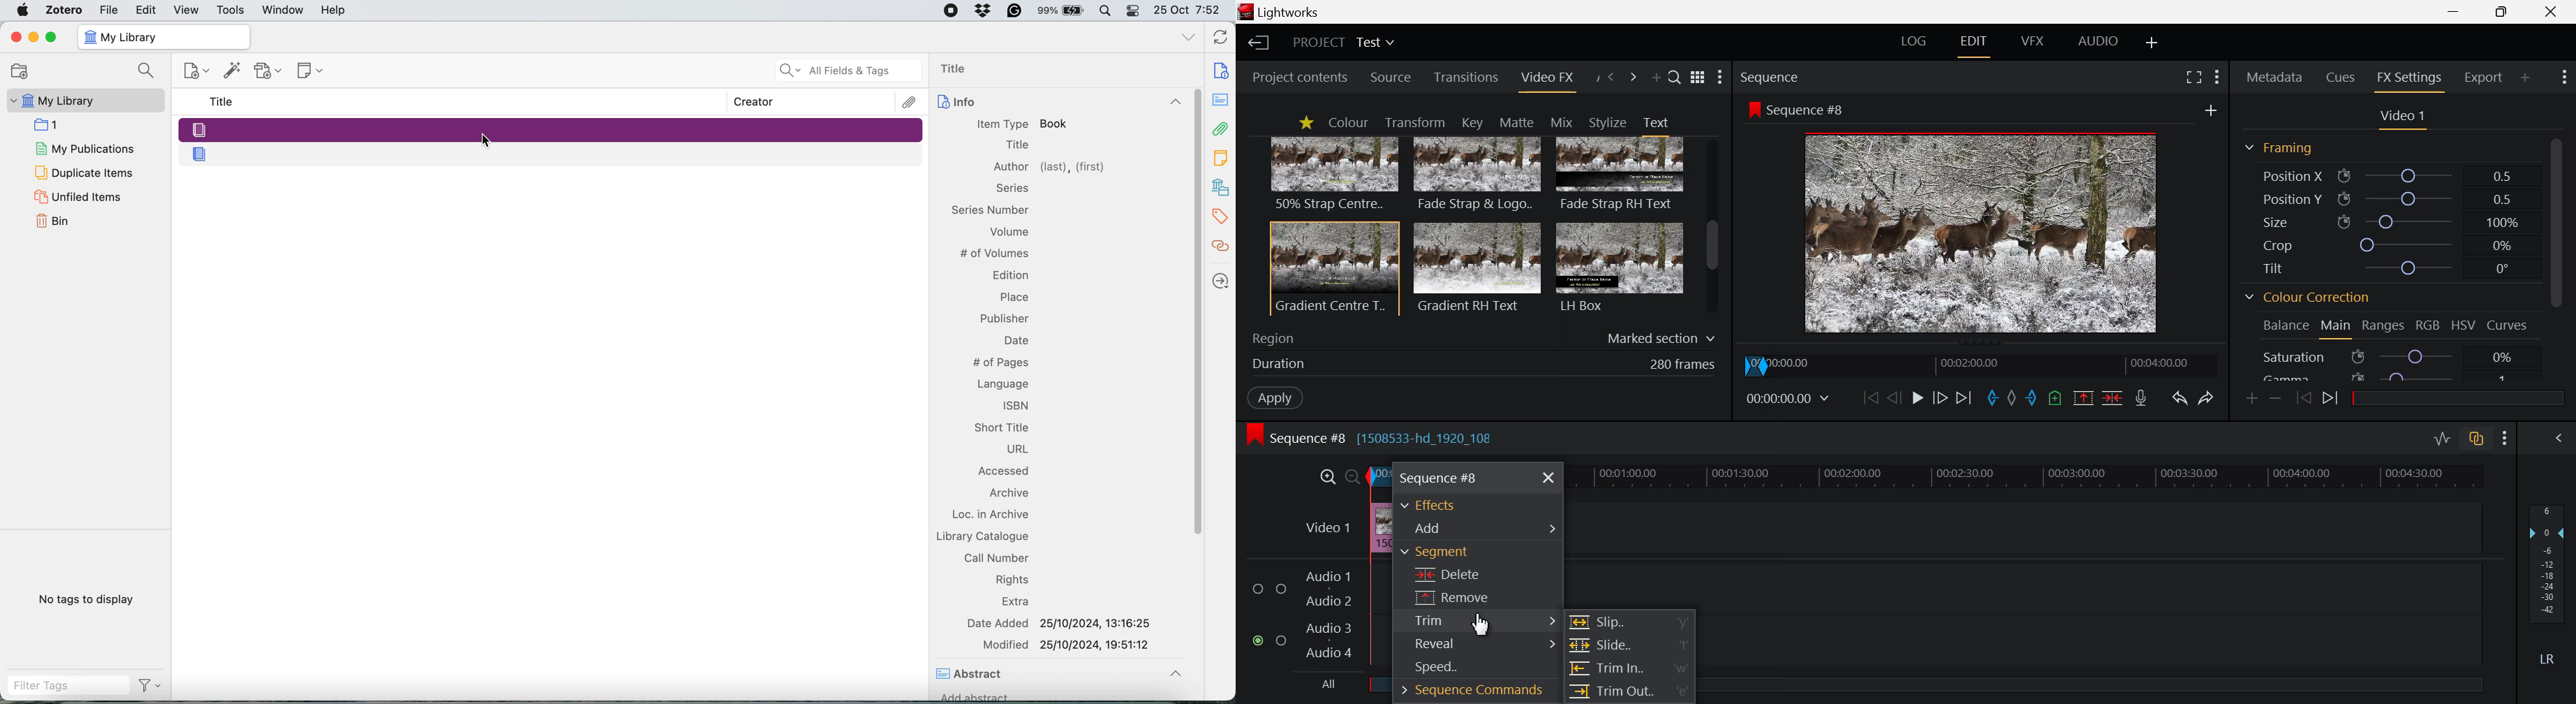  Describe the element at coordinates (2140, 399) in the screenshot. I see `Record voiceover` at that location.